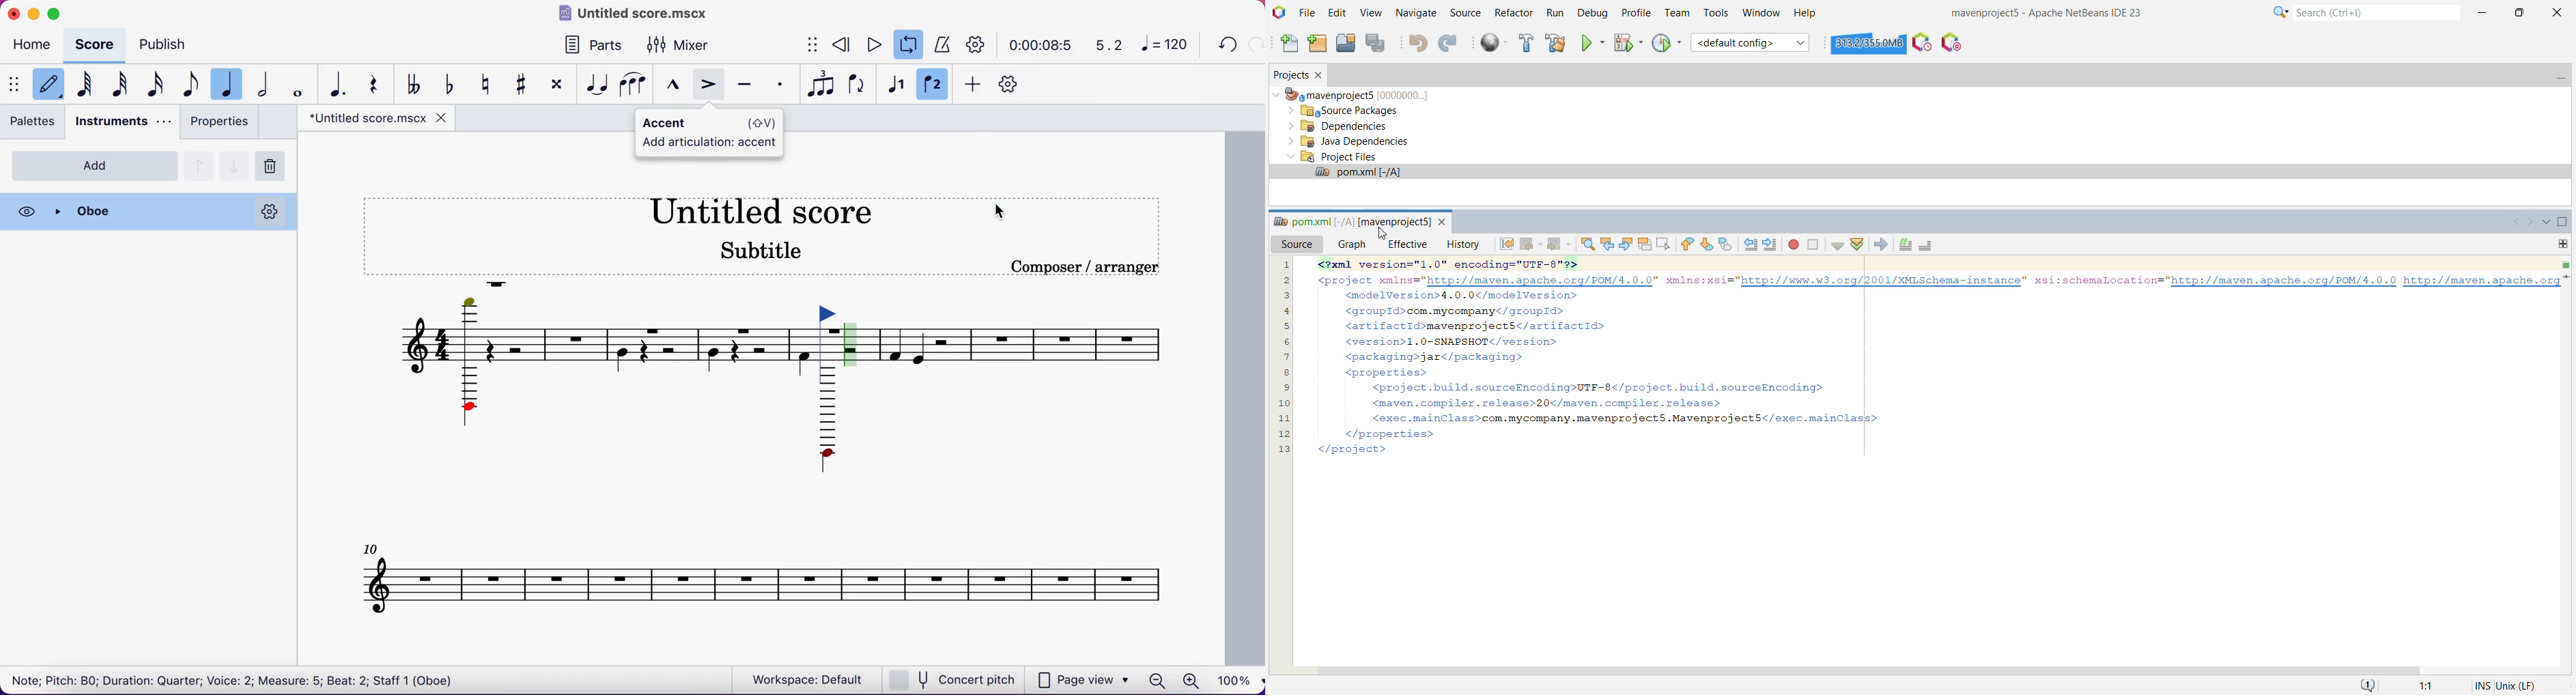  What do you see at coordinates (974, 86) in the screenshot?
I see `add` at bounding box center [974, 86].